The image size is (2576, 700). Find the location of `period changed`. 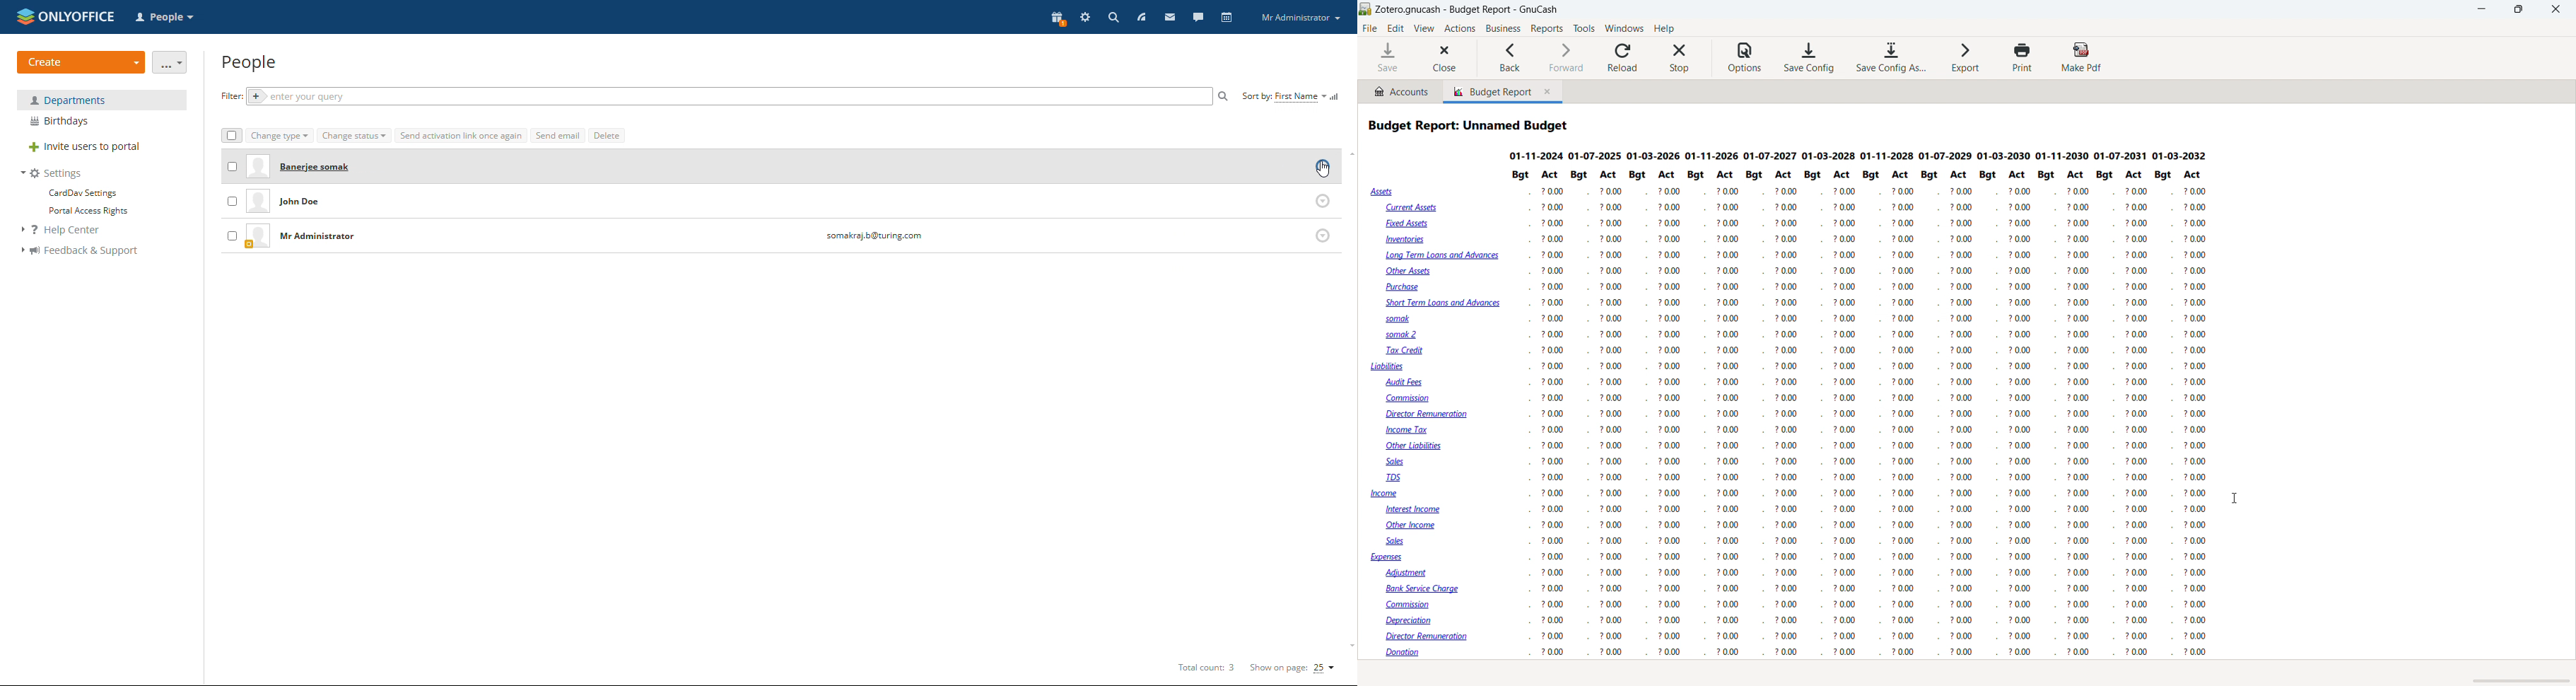

period changed is located at coordinates (1856, 156).